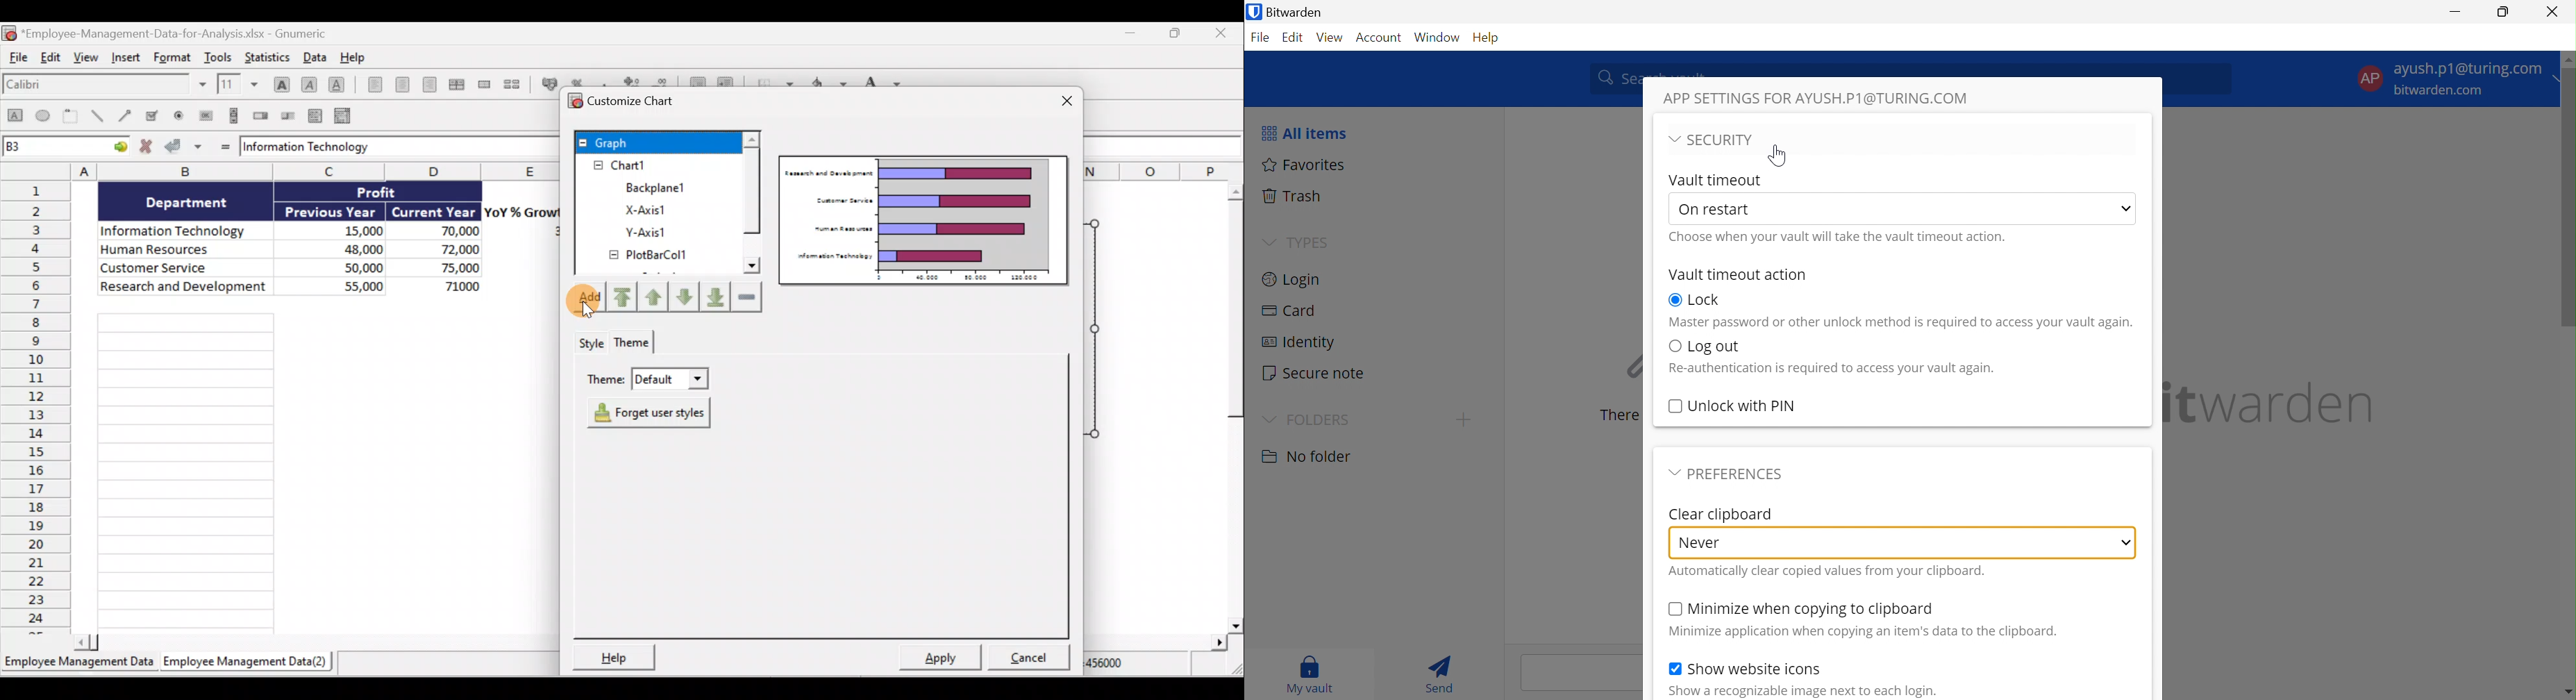  Describe the element at coordinates (2567, 60) in the screenshot. I see `move up` at that location.